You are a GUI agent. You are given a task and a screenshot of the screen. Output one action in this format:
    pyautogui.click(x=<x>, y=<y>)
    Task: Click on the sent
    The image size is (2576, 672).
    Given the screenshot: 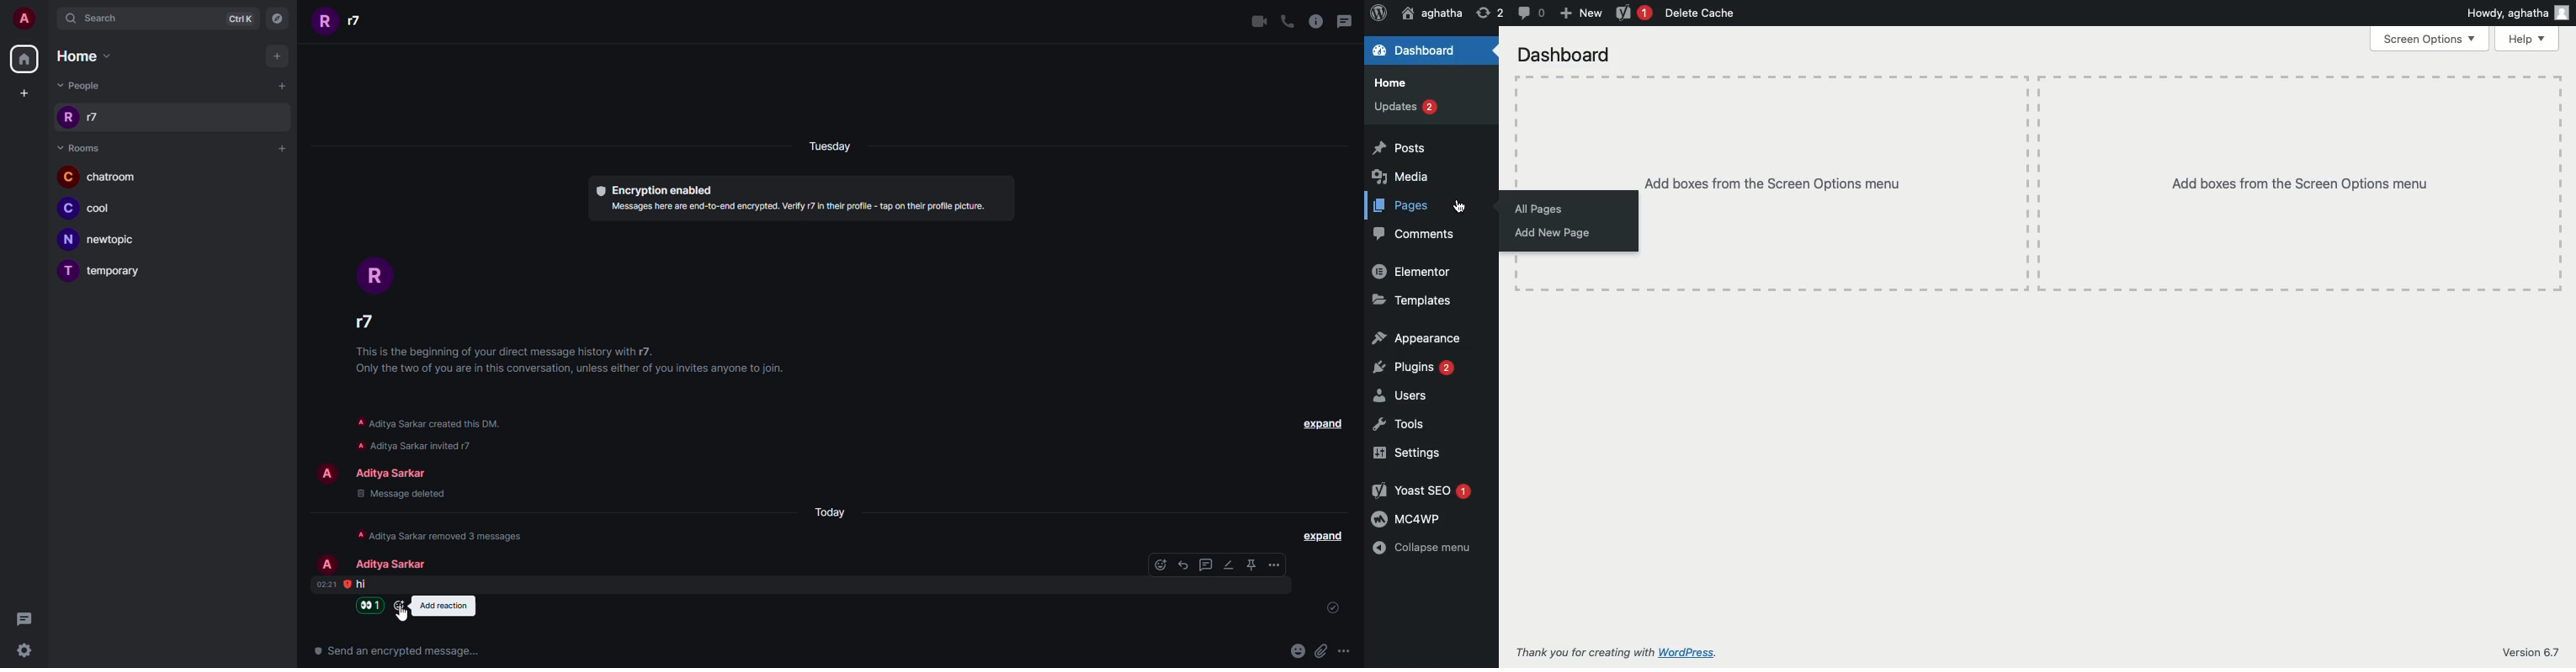 What is the action you would take?
    pyautogui.click(x=1328, y=608)
    